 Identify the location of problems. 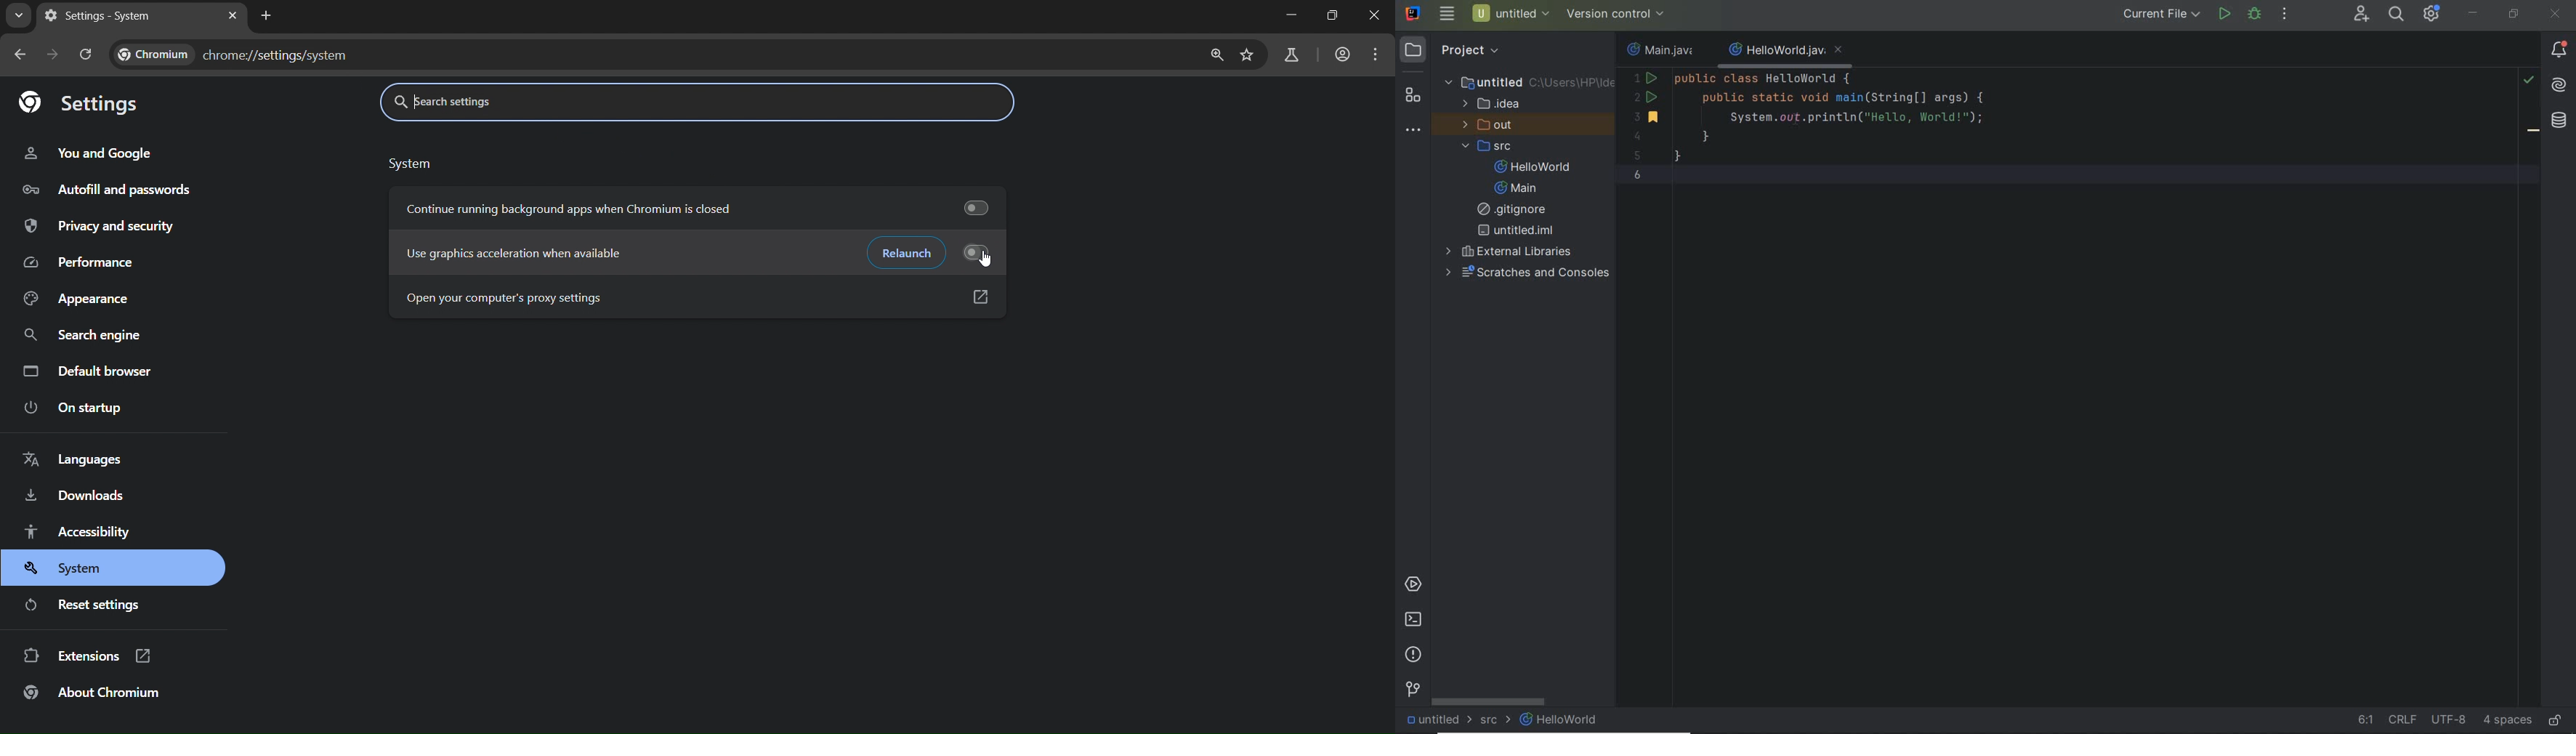
(1416, 655).